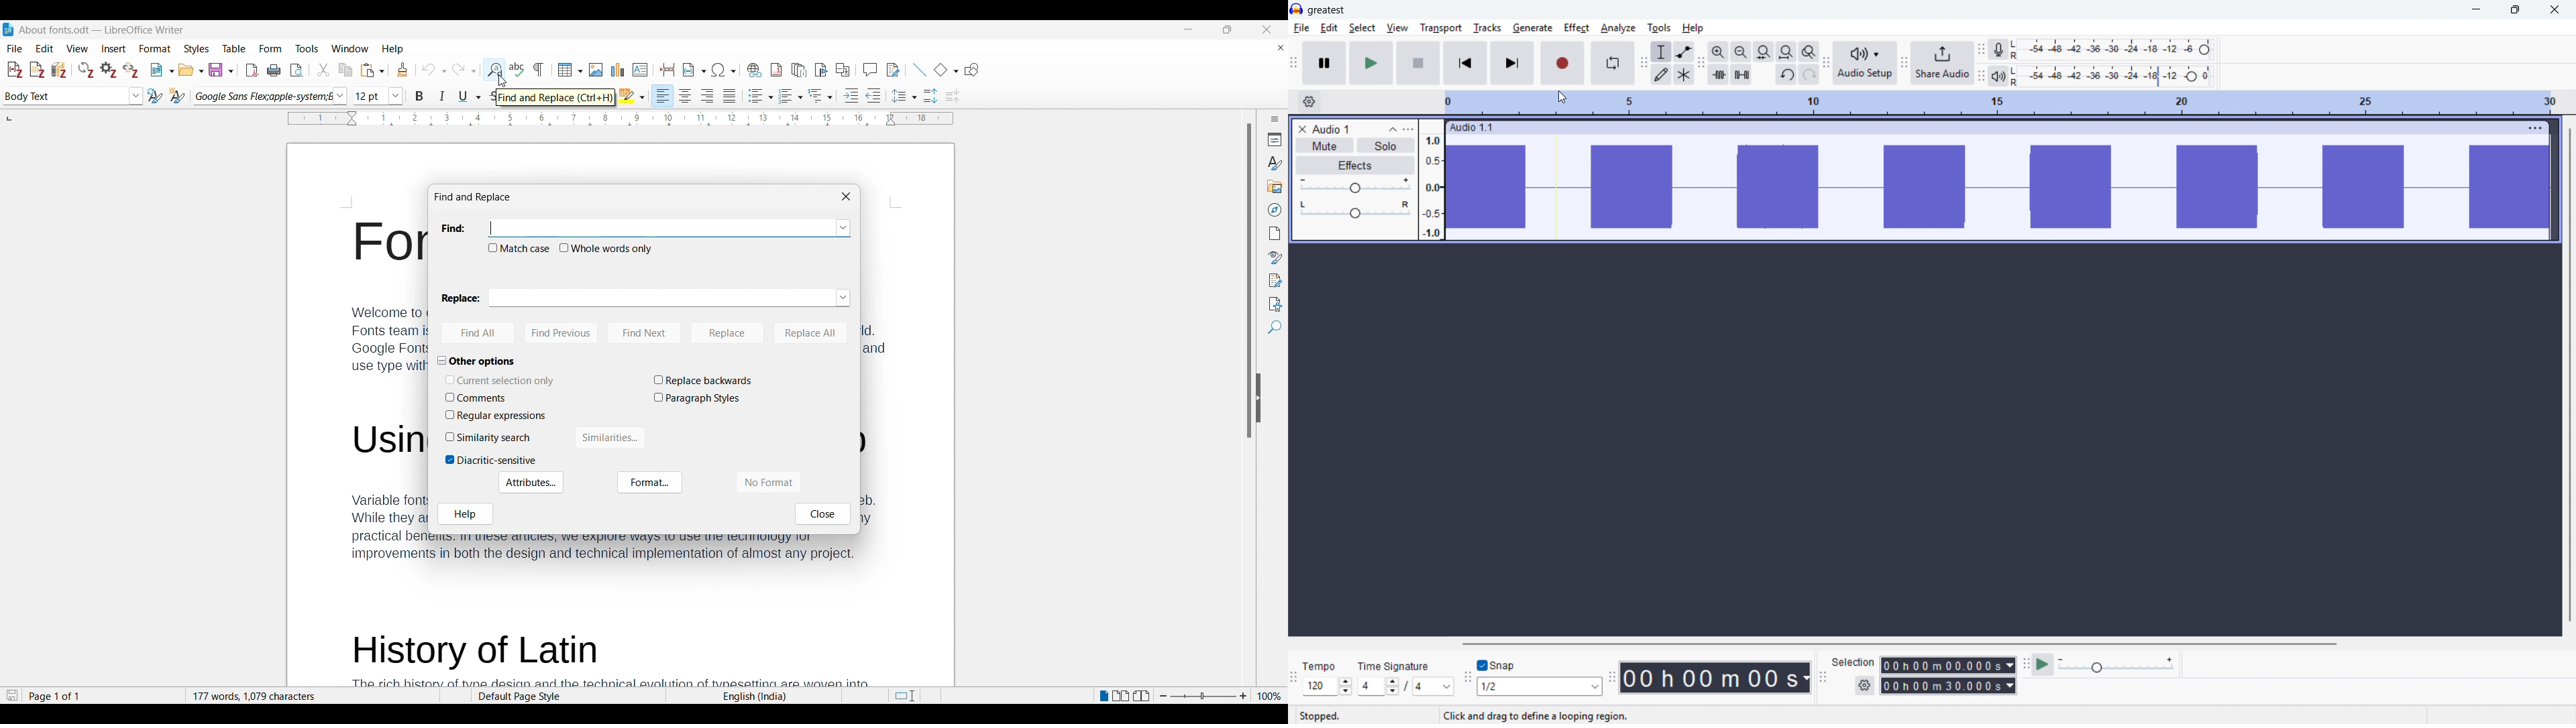 The height and width of the screenshot is (728, 2576). What do you see at coordinates (1103, 697) in the screenshot?
I see `Single page view` at bounding box center [1103, 697].